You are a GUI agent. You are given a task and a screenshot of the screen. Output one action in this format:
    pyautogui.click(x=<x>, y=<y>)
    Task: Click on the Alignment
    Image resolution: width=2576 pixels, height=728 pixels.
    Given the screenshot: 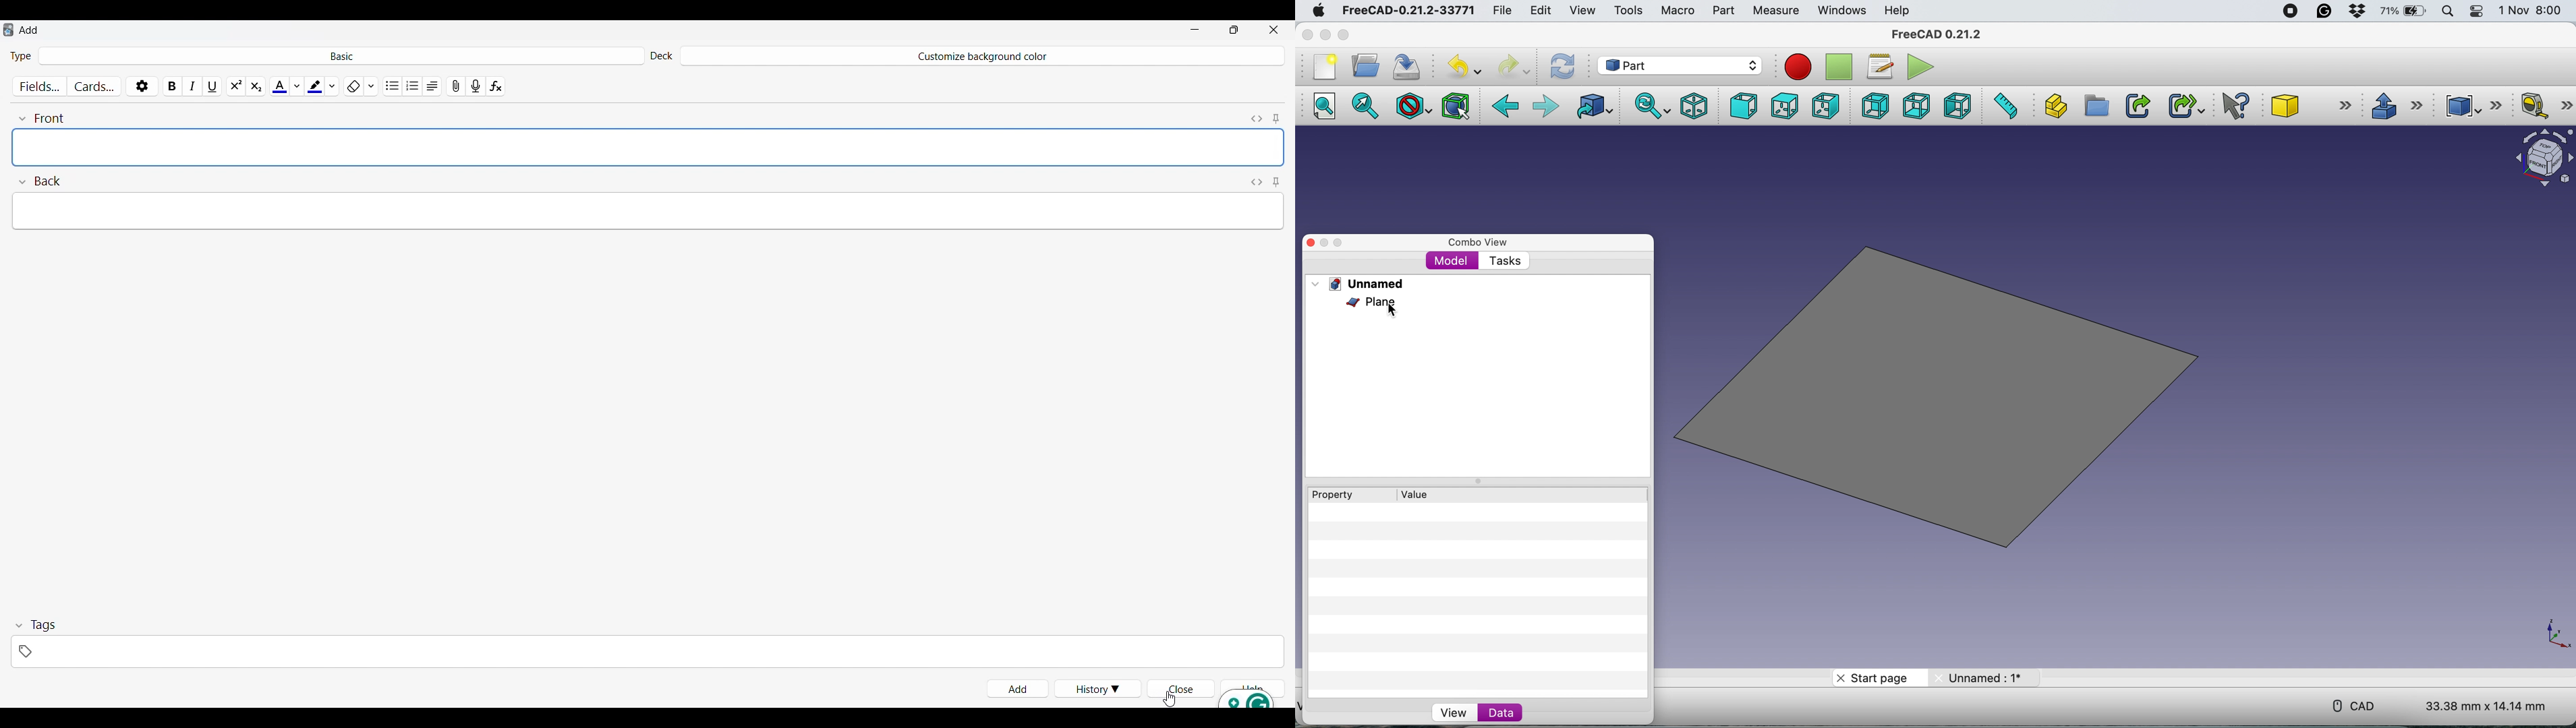 What is the action you would take?
    pyautogui.click(x=432, y=84)
    